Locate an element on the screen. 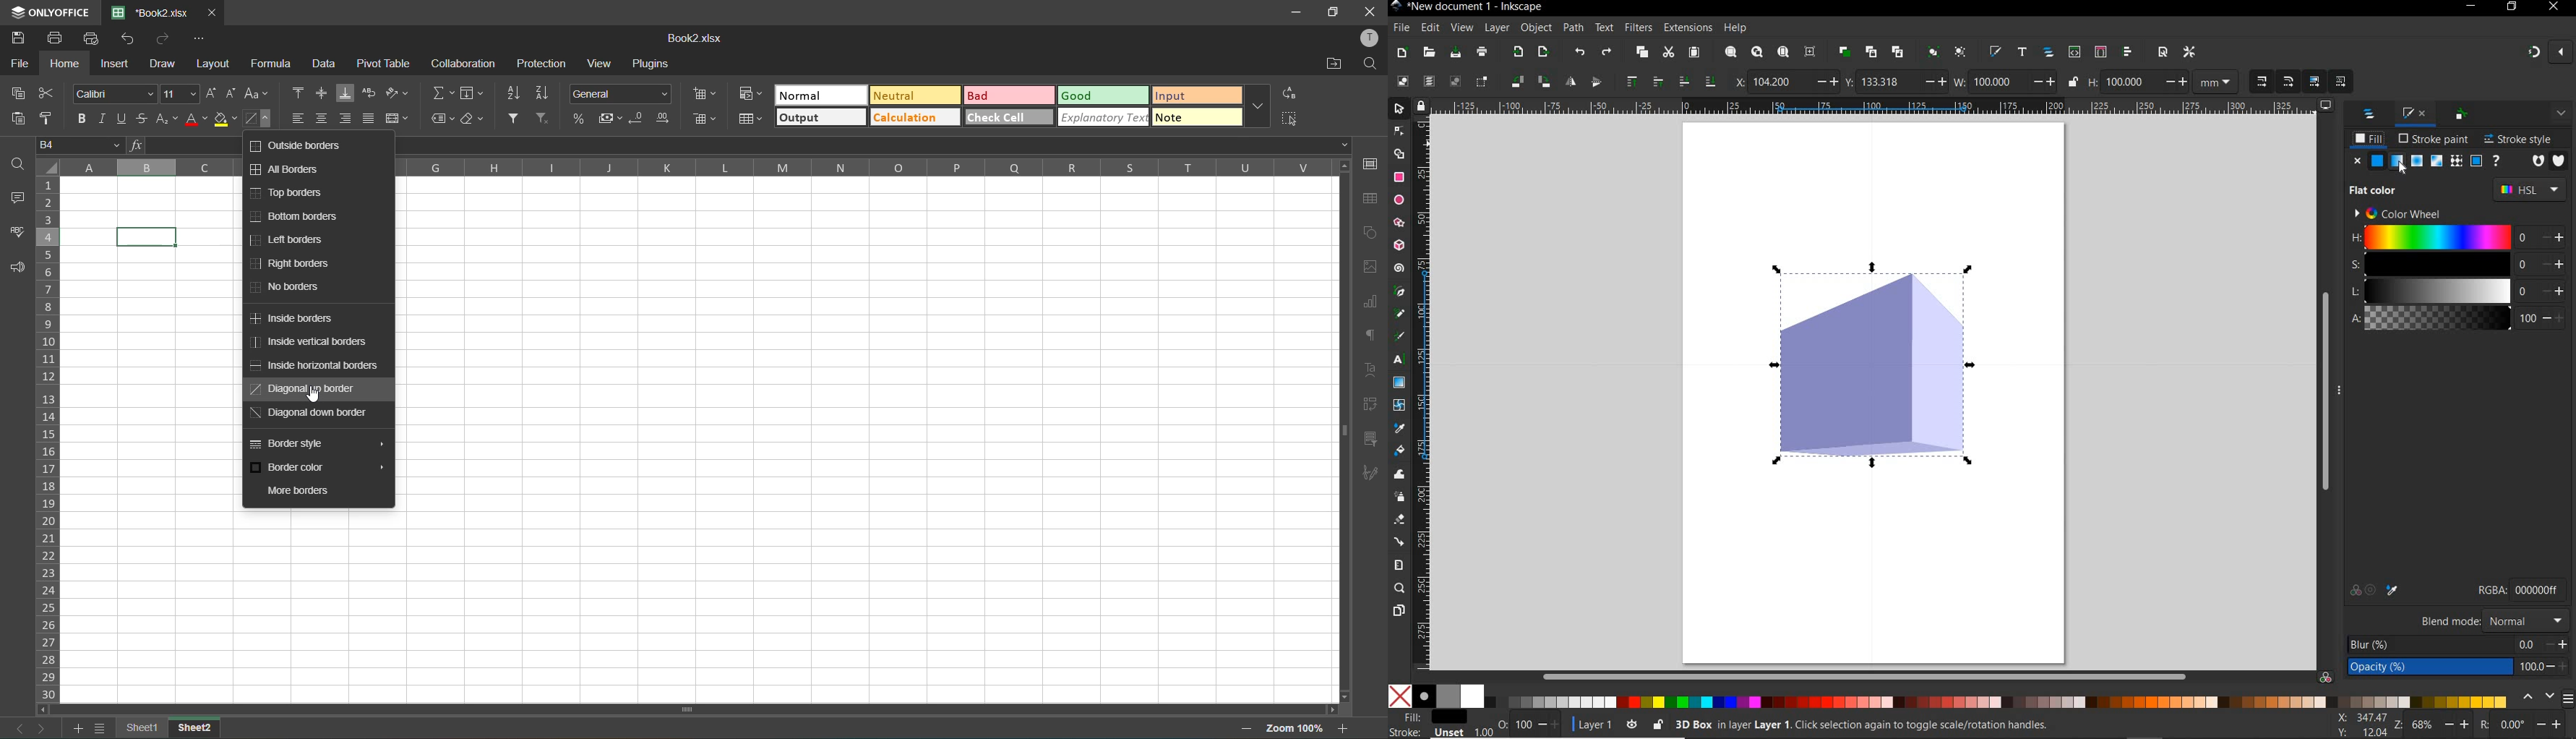 The width and height of the screenshot is (2576, 756). CHOOSE STYLE OF COLOR SELECTION is located at coordinates (2529, 189).